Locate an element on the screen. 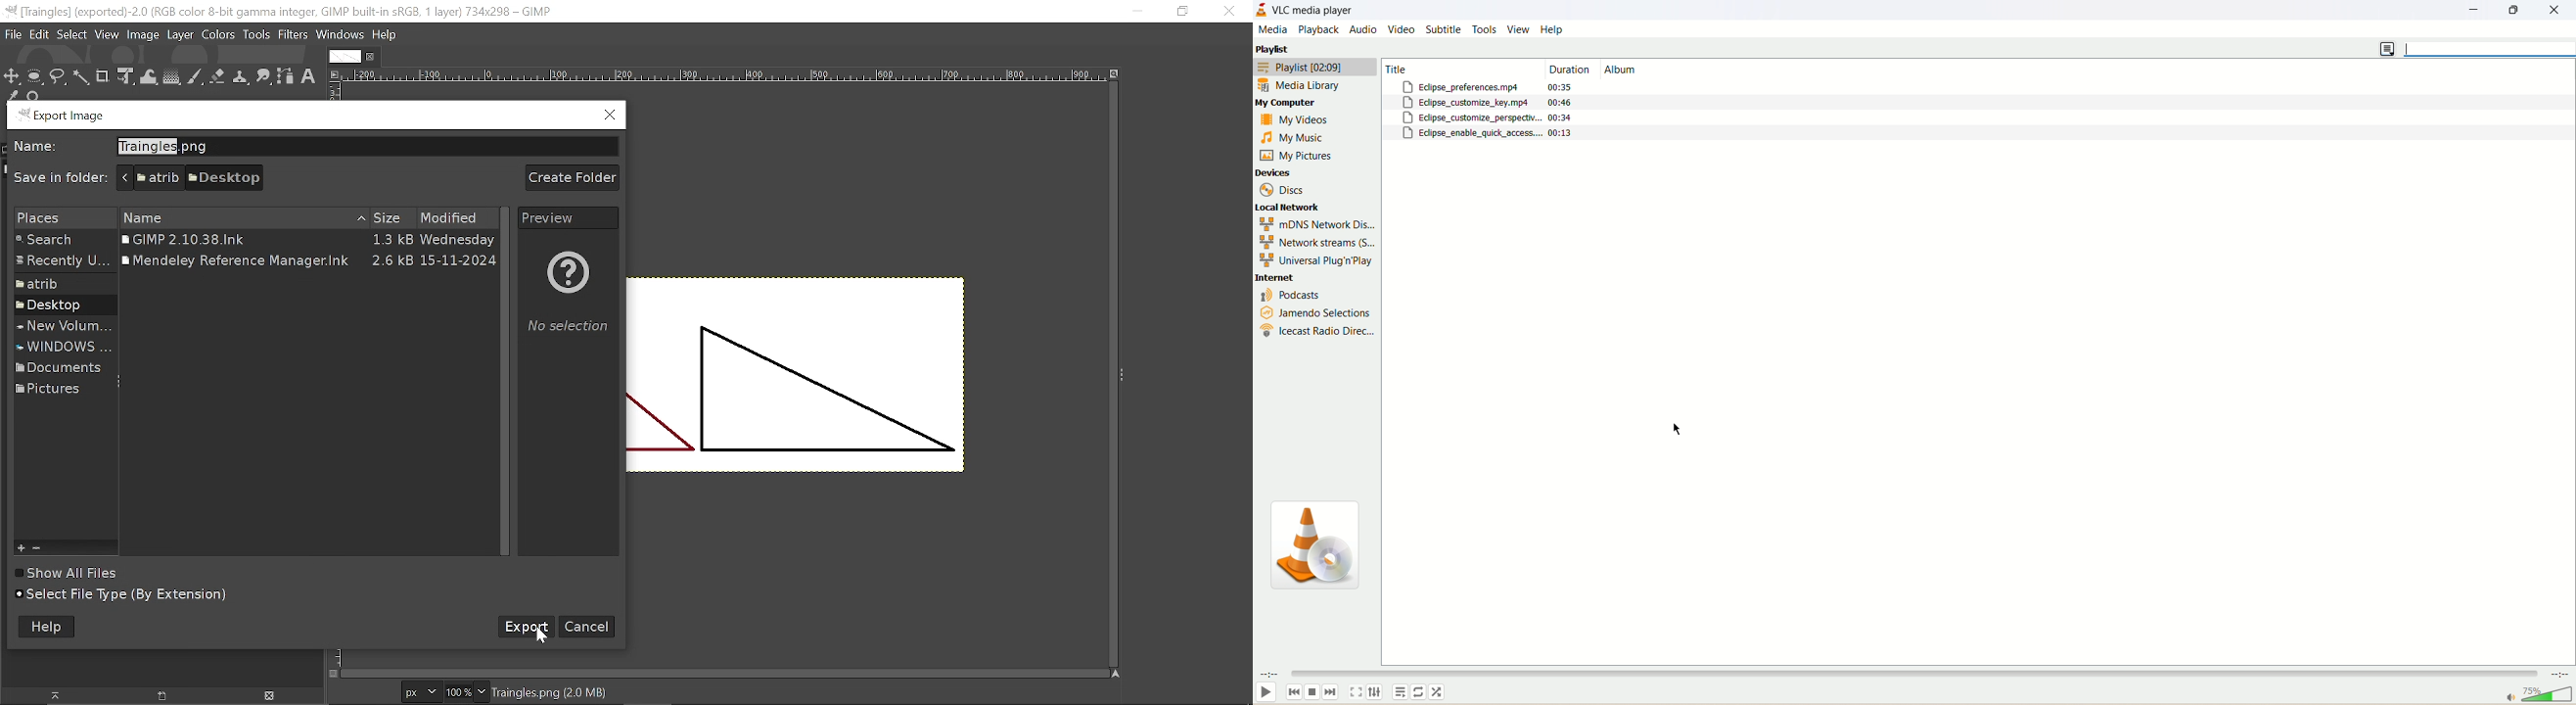 The width and height of the screenshot is (2576, 728). album is located at coordinates (1621, 68).